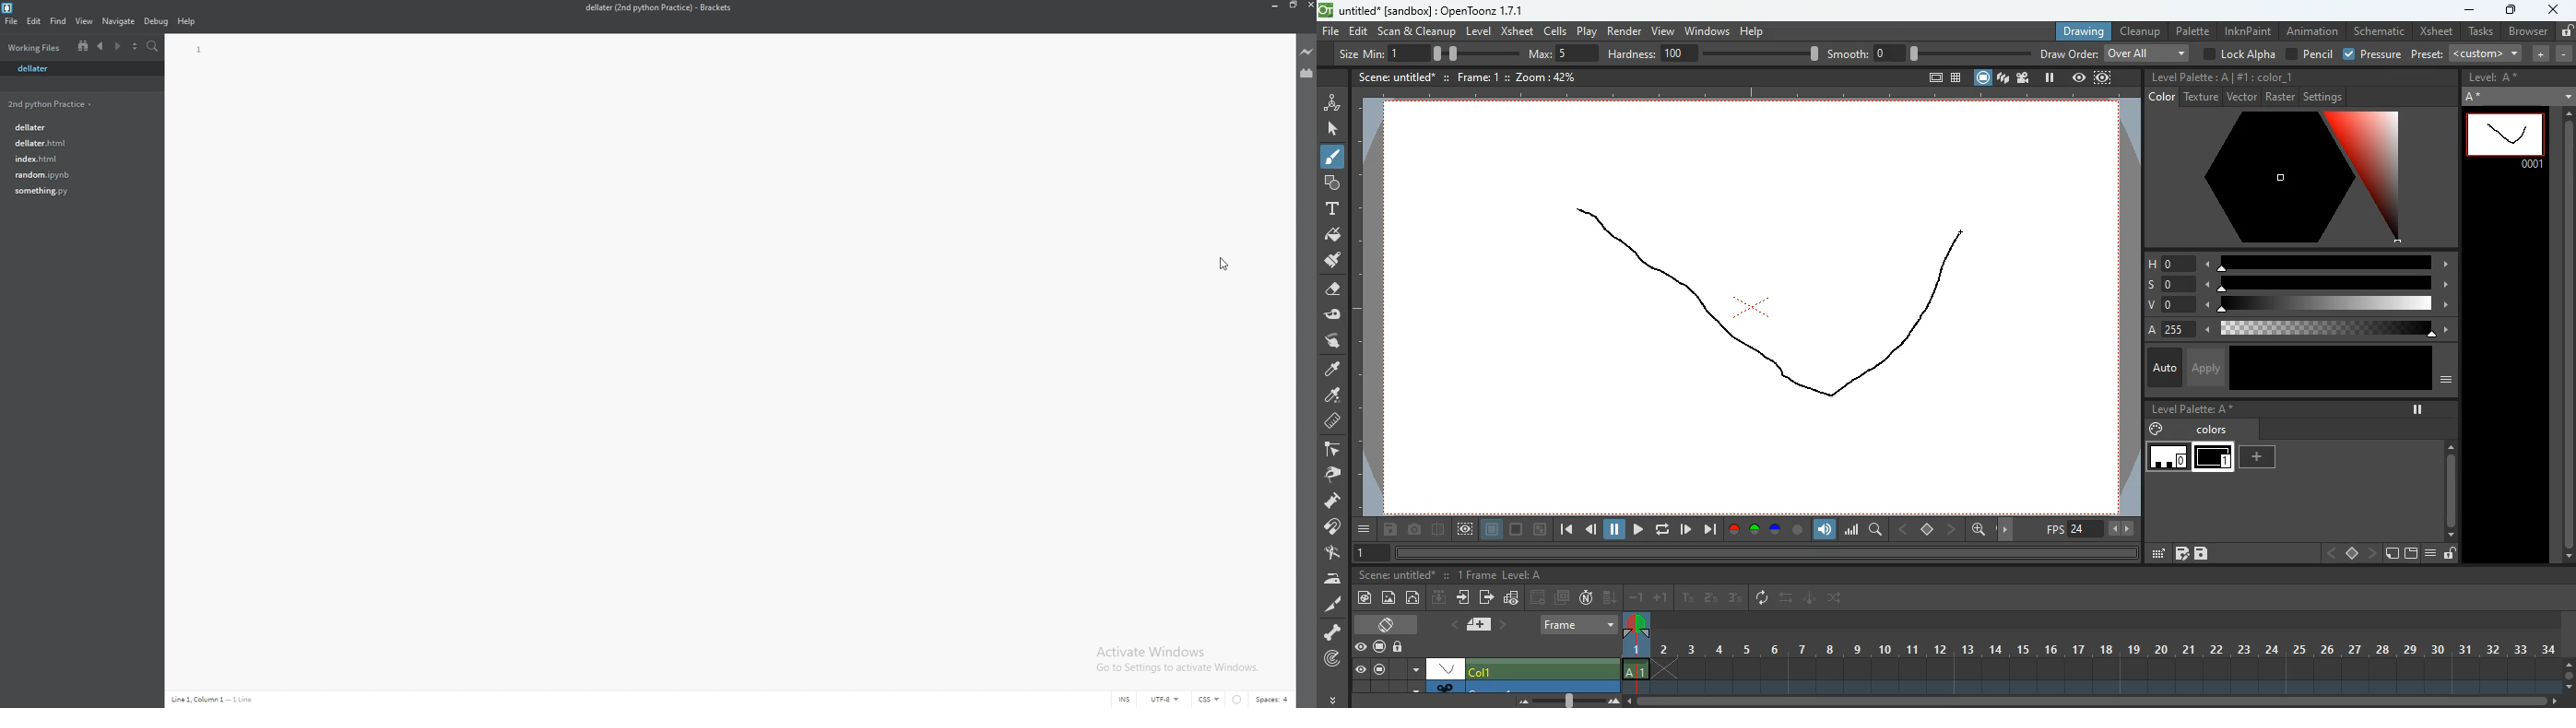  What do you see at coordinates (2115, 53) in the screenshot?
I see `draw order` at bounding box center [2115, 53].